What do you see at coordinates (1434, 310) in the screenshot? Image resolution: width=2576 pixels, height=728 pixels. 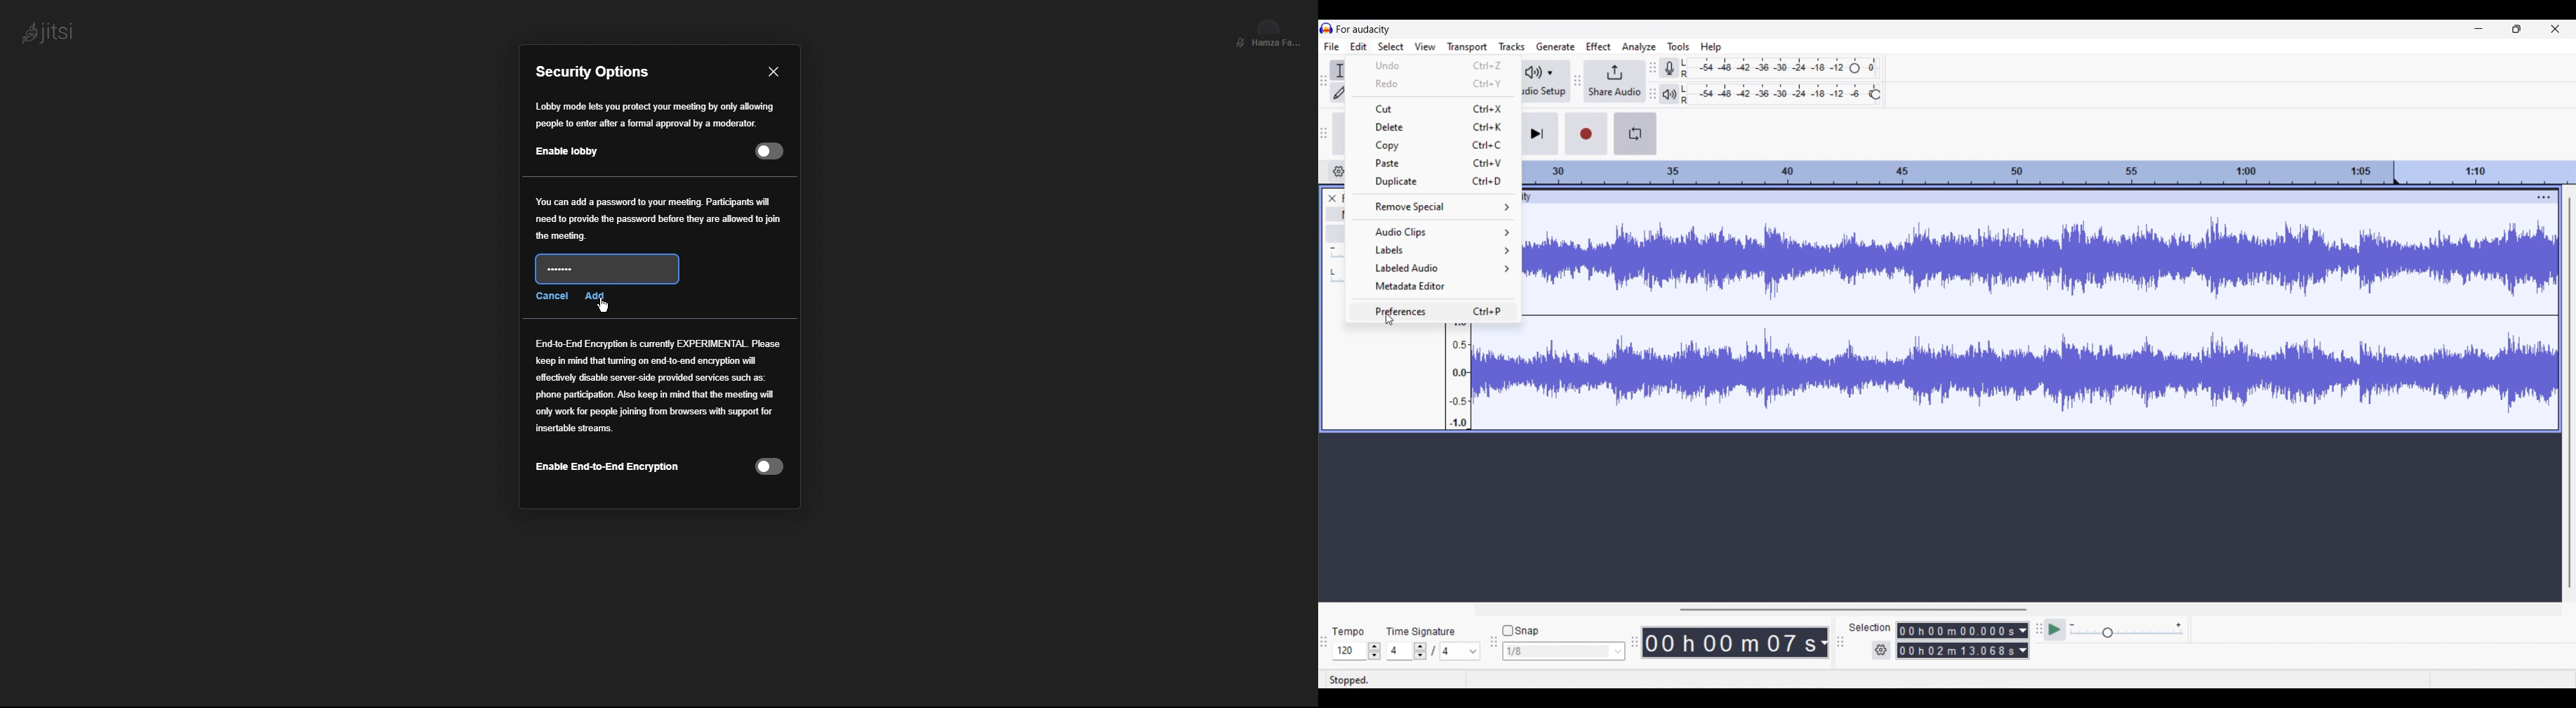 I see `Preferences` at bounding box center [1434, 310].